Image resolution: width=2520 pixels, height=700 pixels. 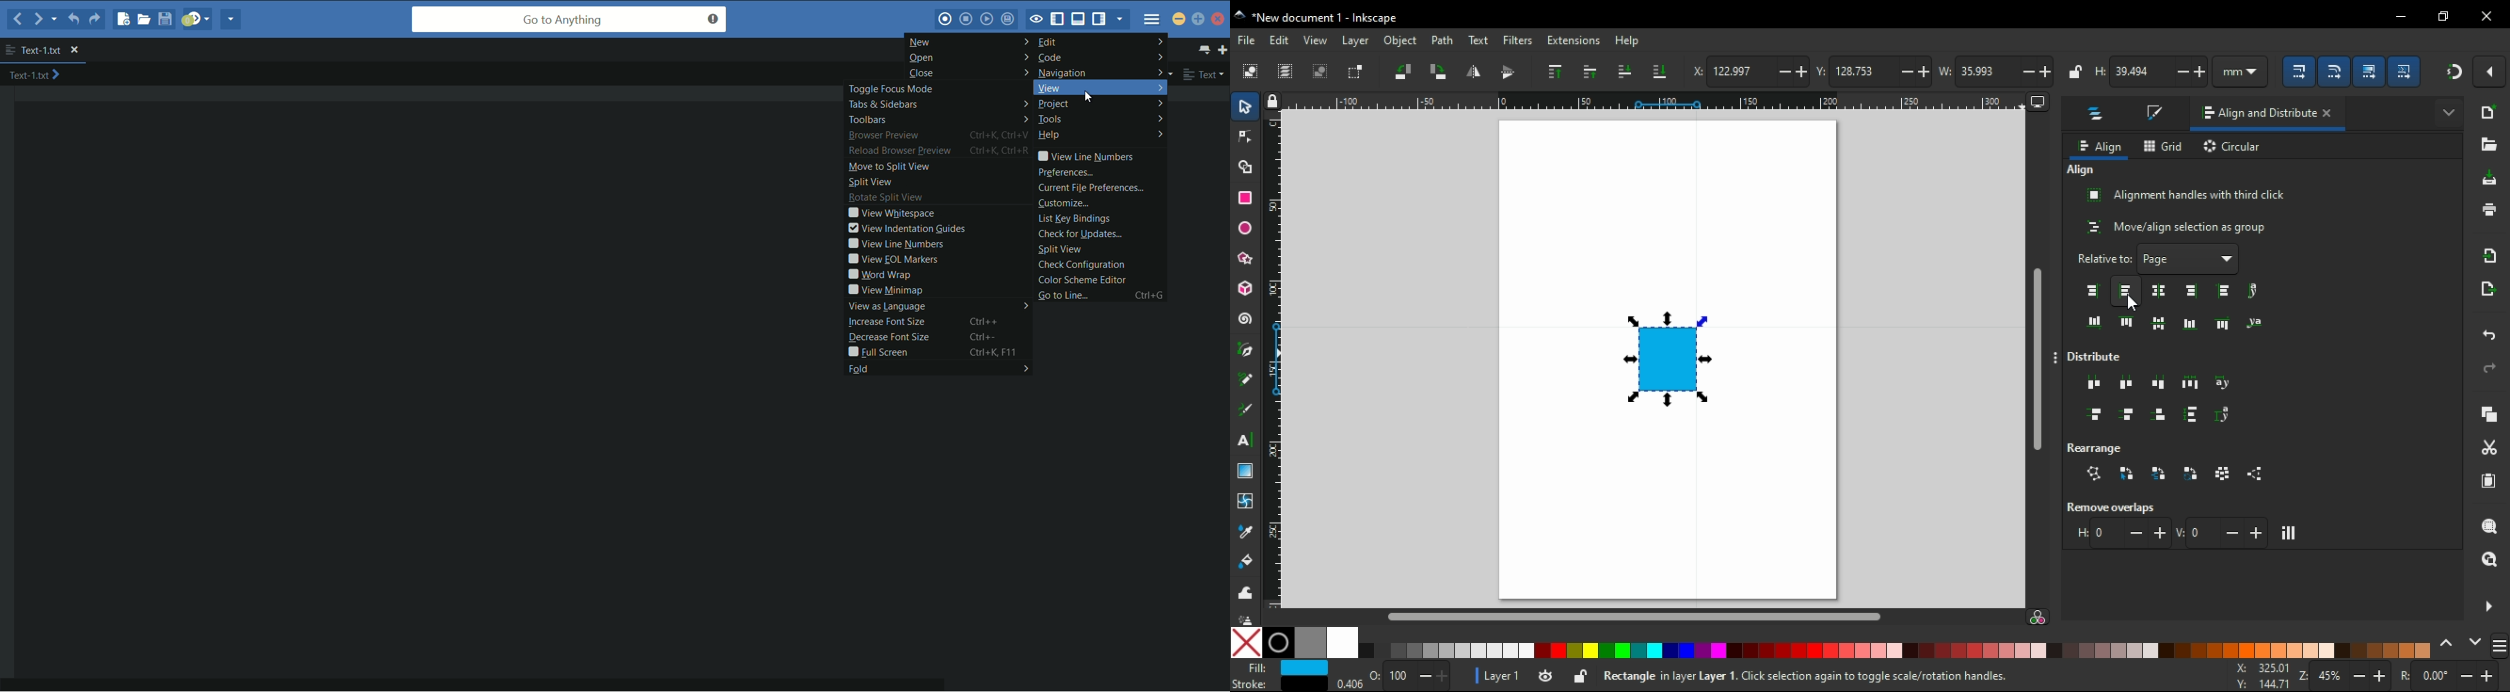 I want to click on align top edges of objects to bottom edge of  anchor, so click(x=2224, y=322).